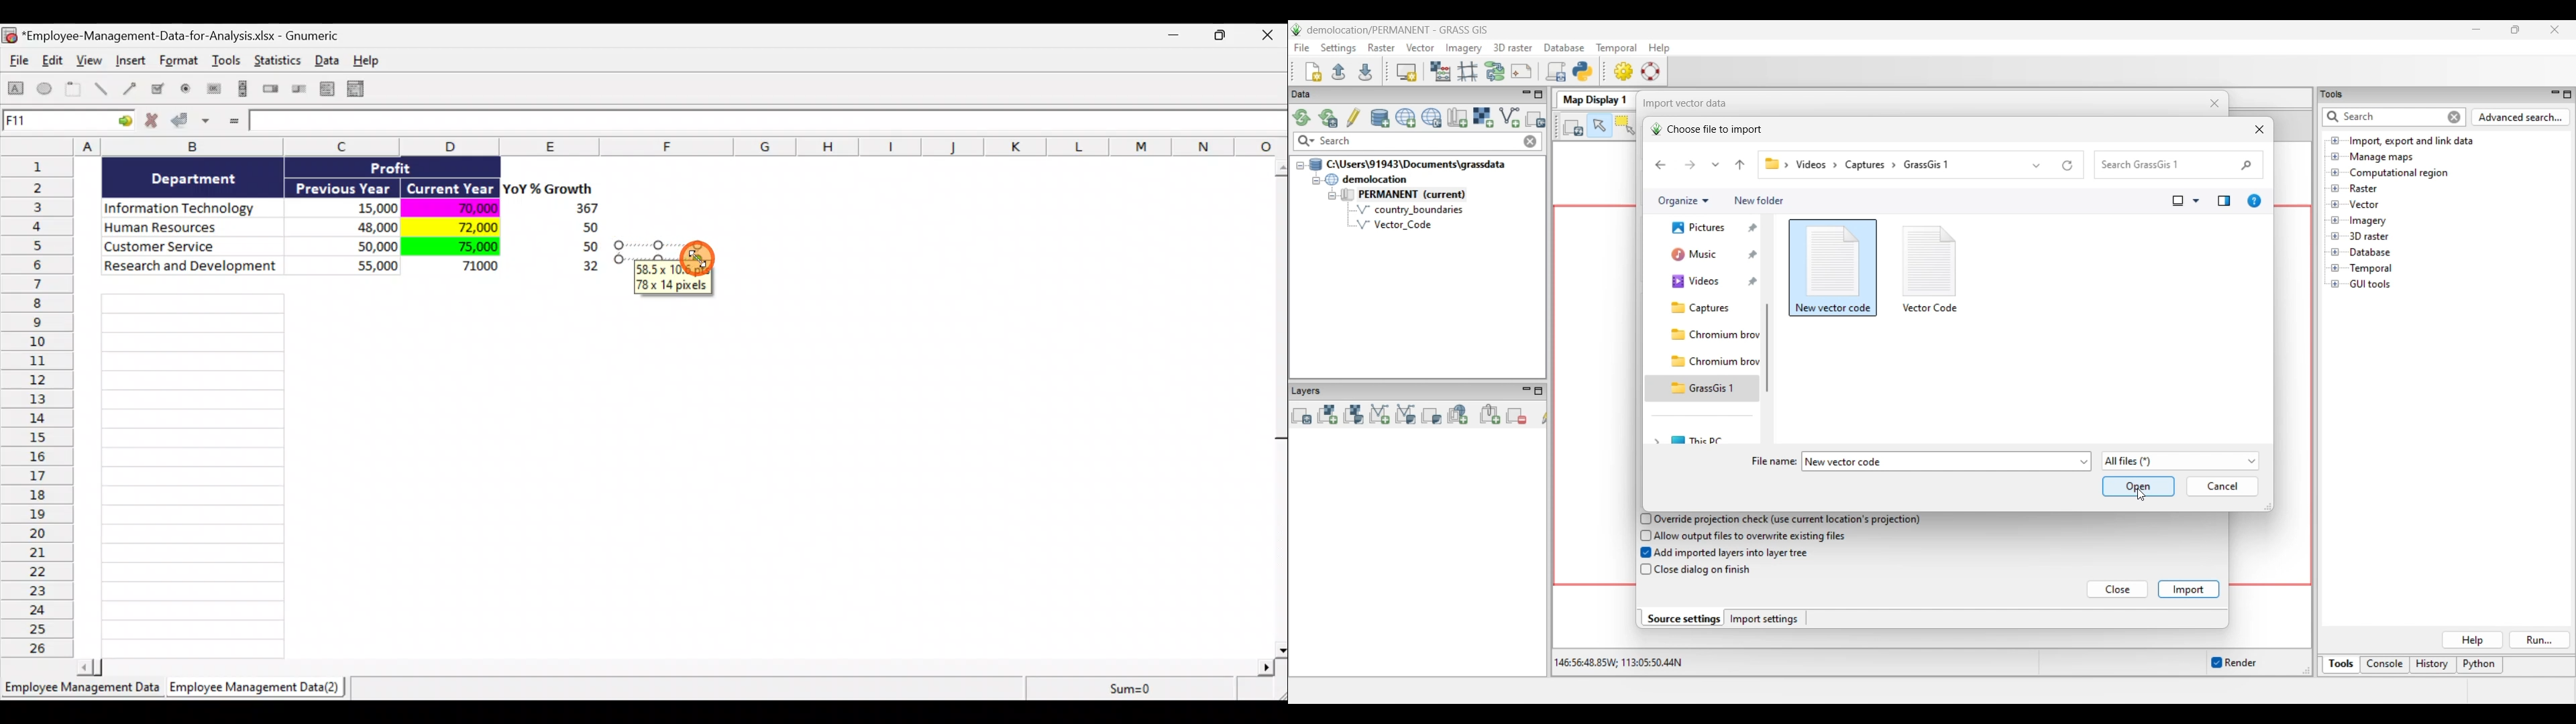 This screenshot has width=2576, height=728. Describe the element at coordinates (73, 90) in the screenshot. I see `Create a frame` at that location.